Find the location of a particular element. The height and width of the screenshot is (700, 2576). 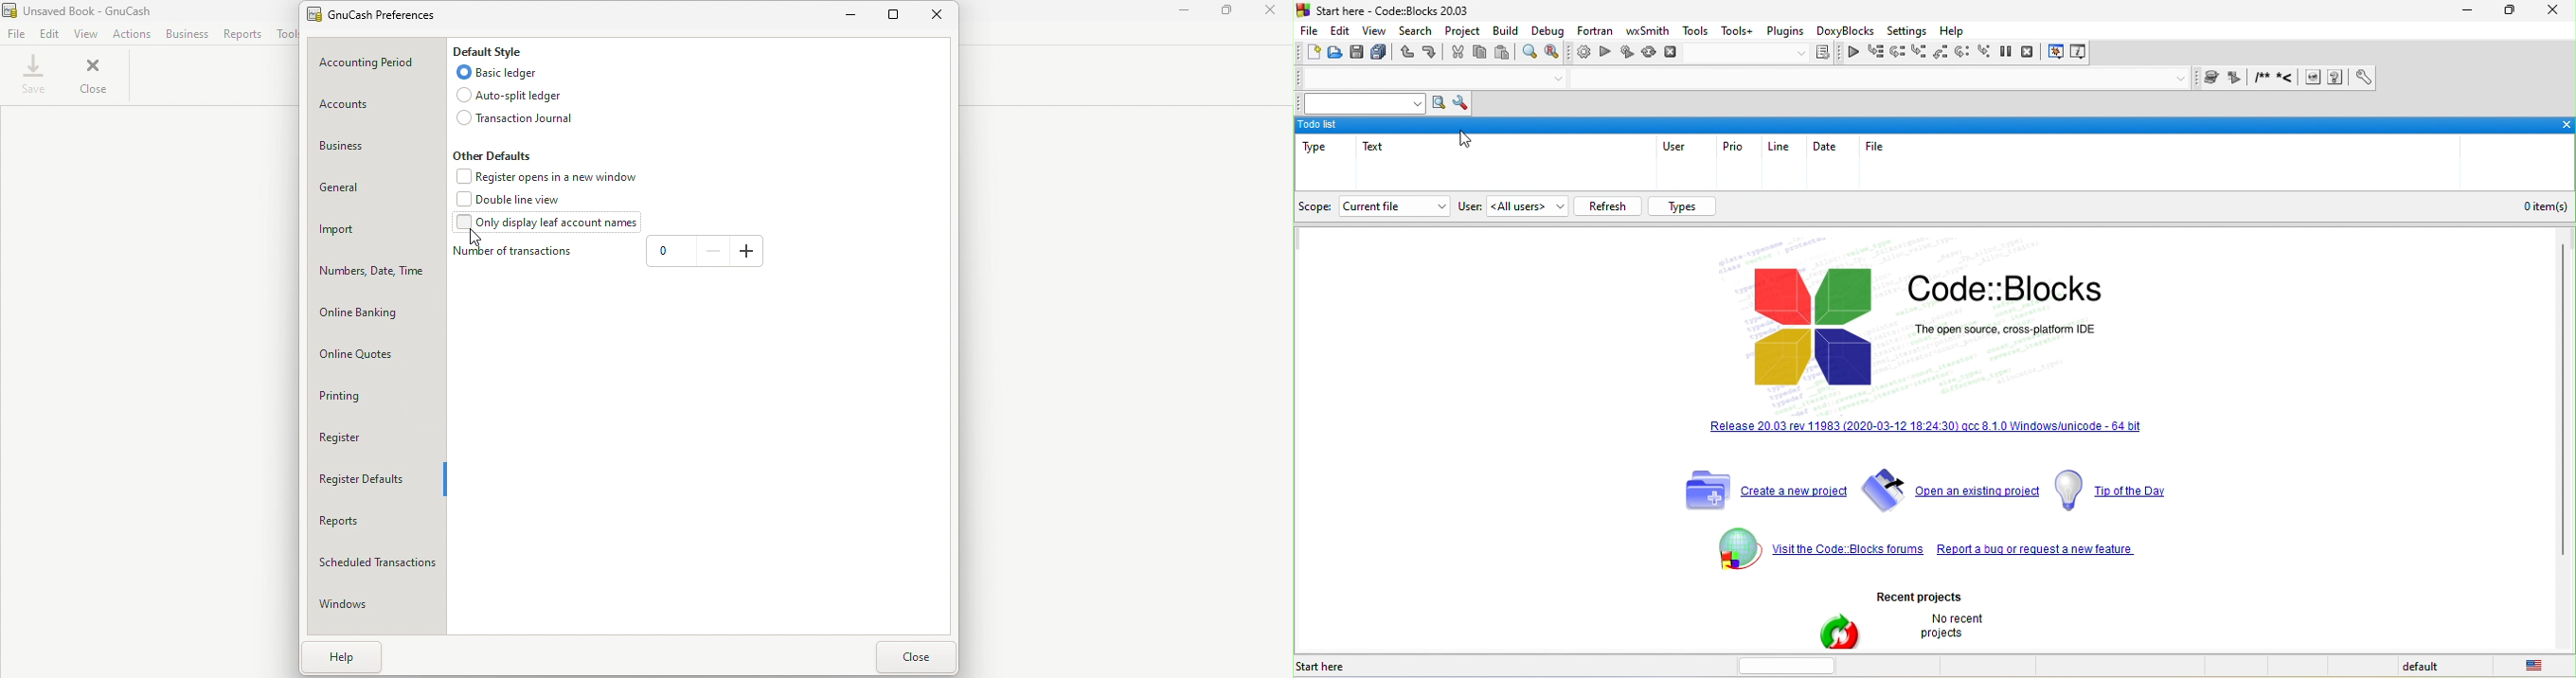

show option window is located at coordinates (1459, 104).